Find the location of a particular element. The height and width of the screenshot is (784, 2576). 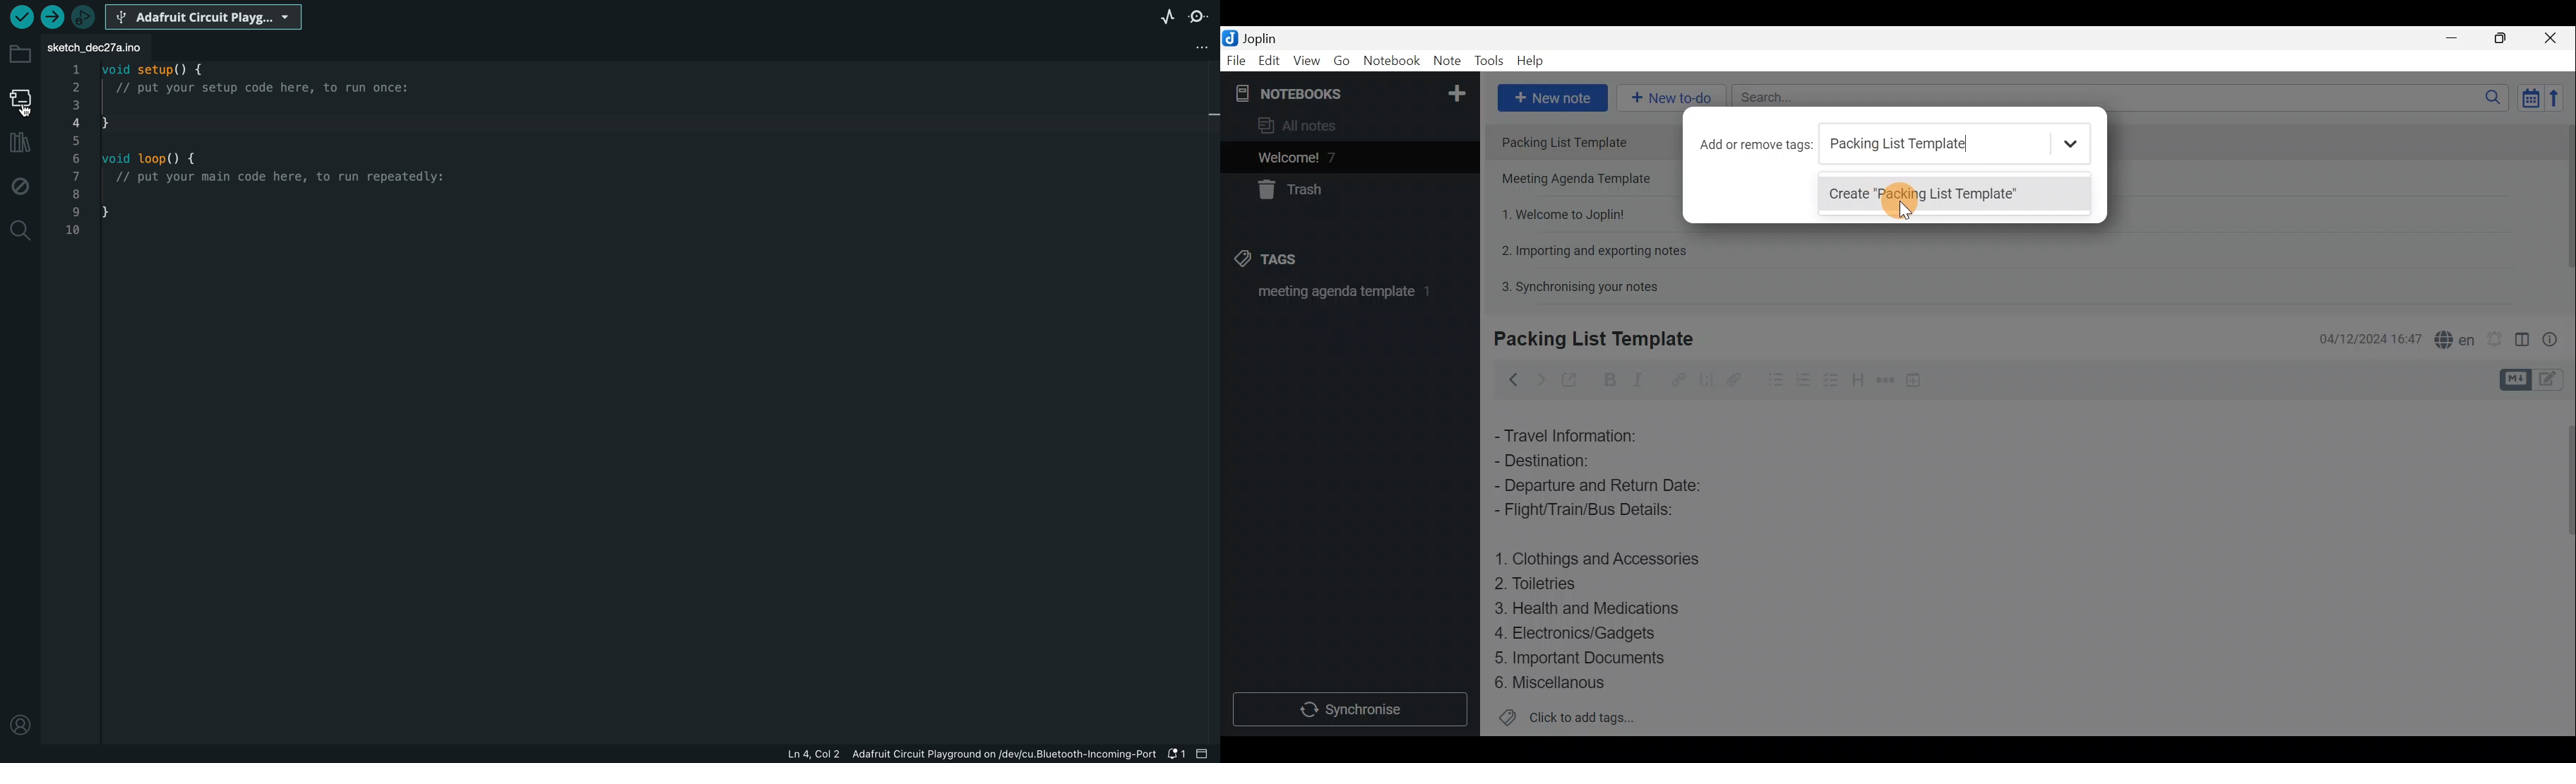

cursor is located at coordinates (1904, 213).